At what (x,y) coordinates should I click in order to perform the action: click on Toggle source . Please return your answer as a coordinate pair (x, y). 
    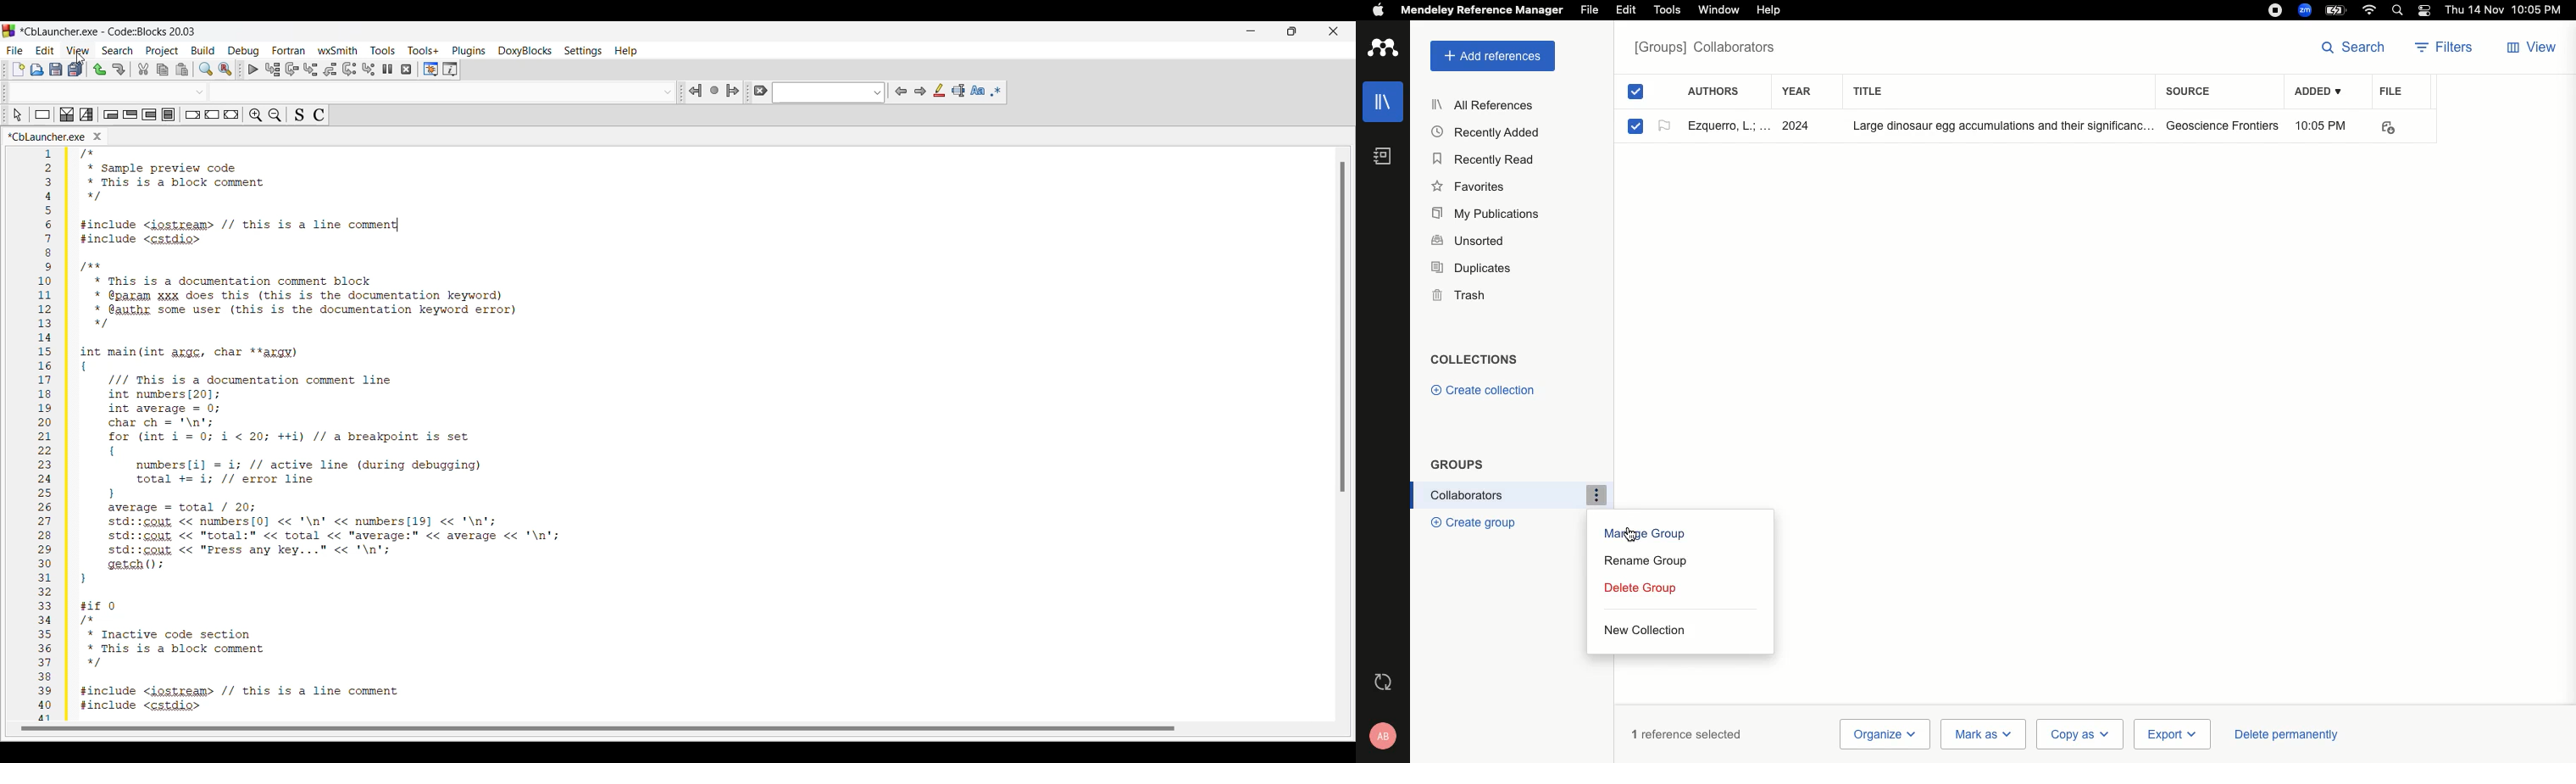
    Looking at the image, I should click on (299, 114).